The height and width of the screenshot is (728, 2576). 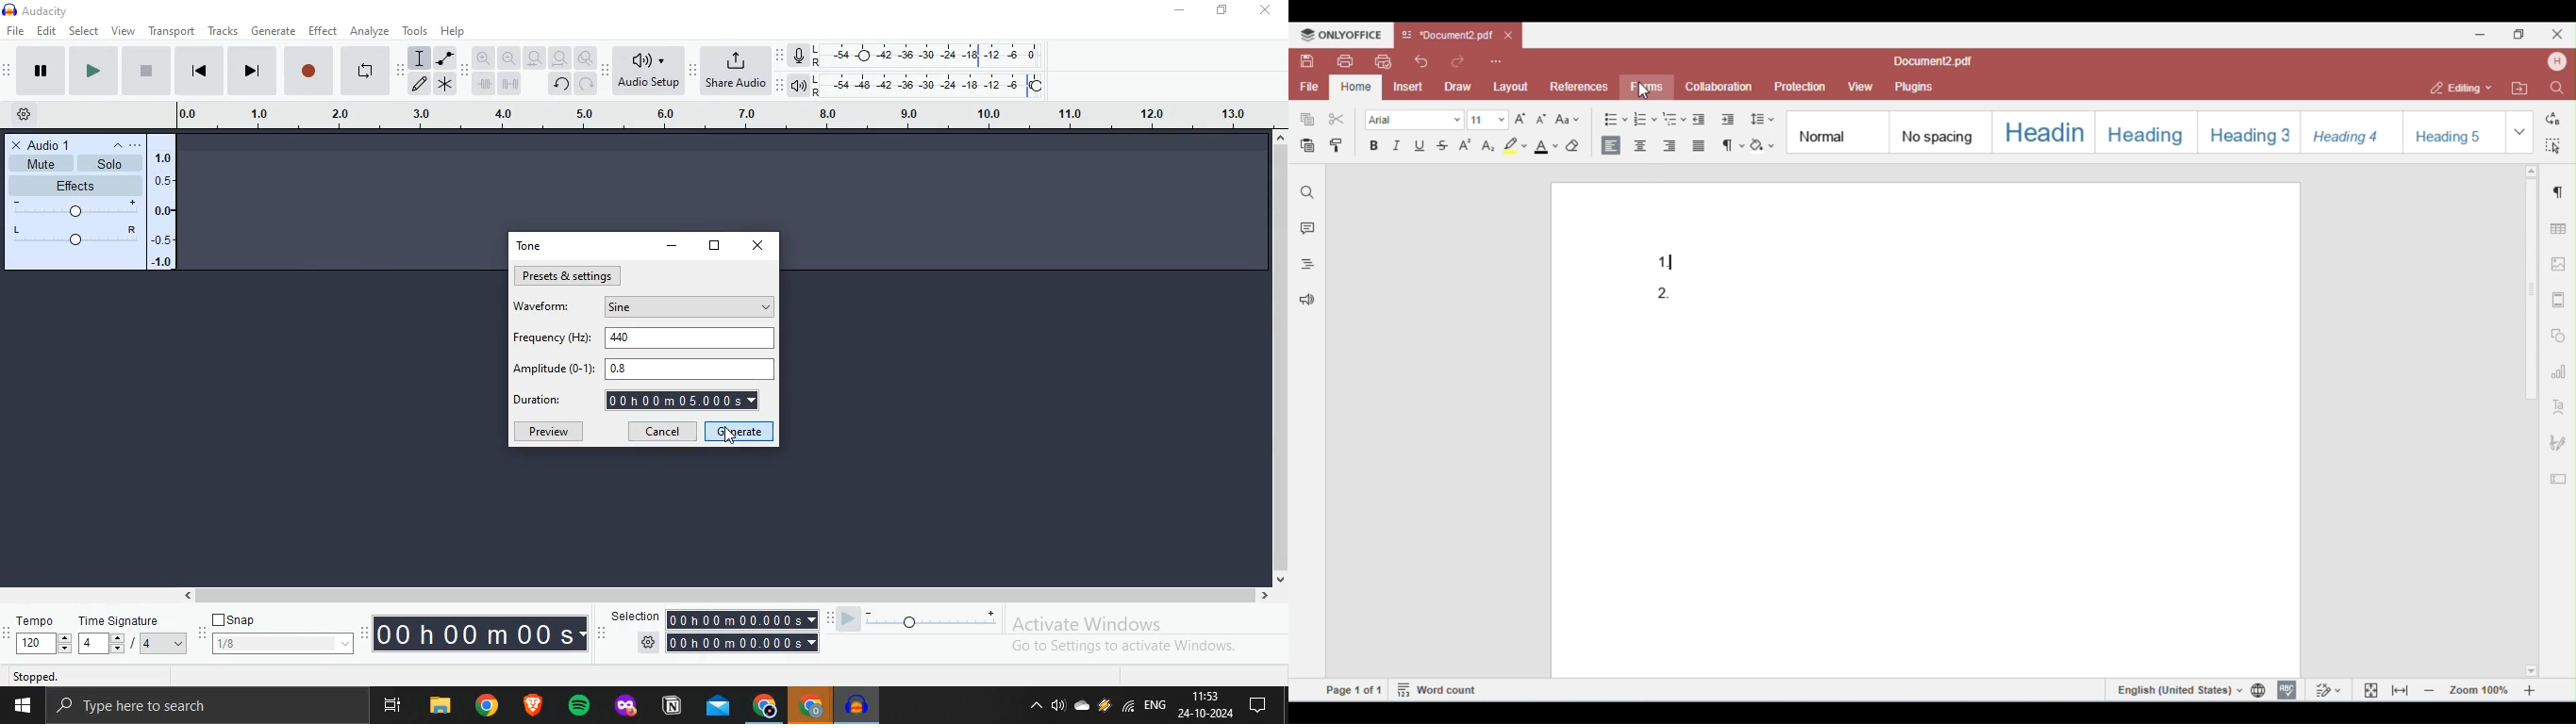 What do you see at coordinates (393, 706) in the screenshot?
I see `Multi View` at bounding box center [393, 706].